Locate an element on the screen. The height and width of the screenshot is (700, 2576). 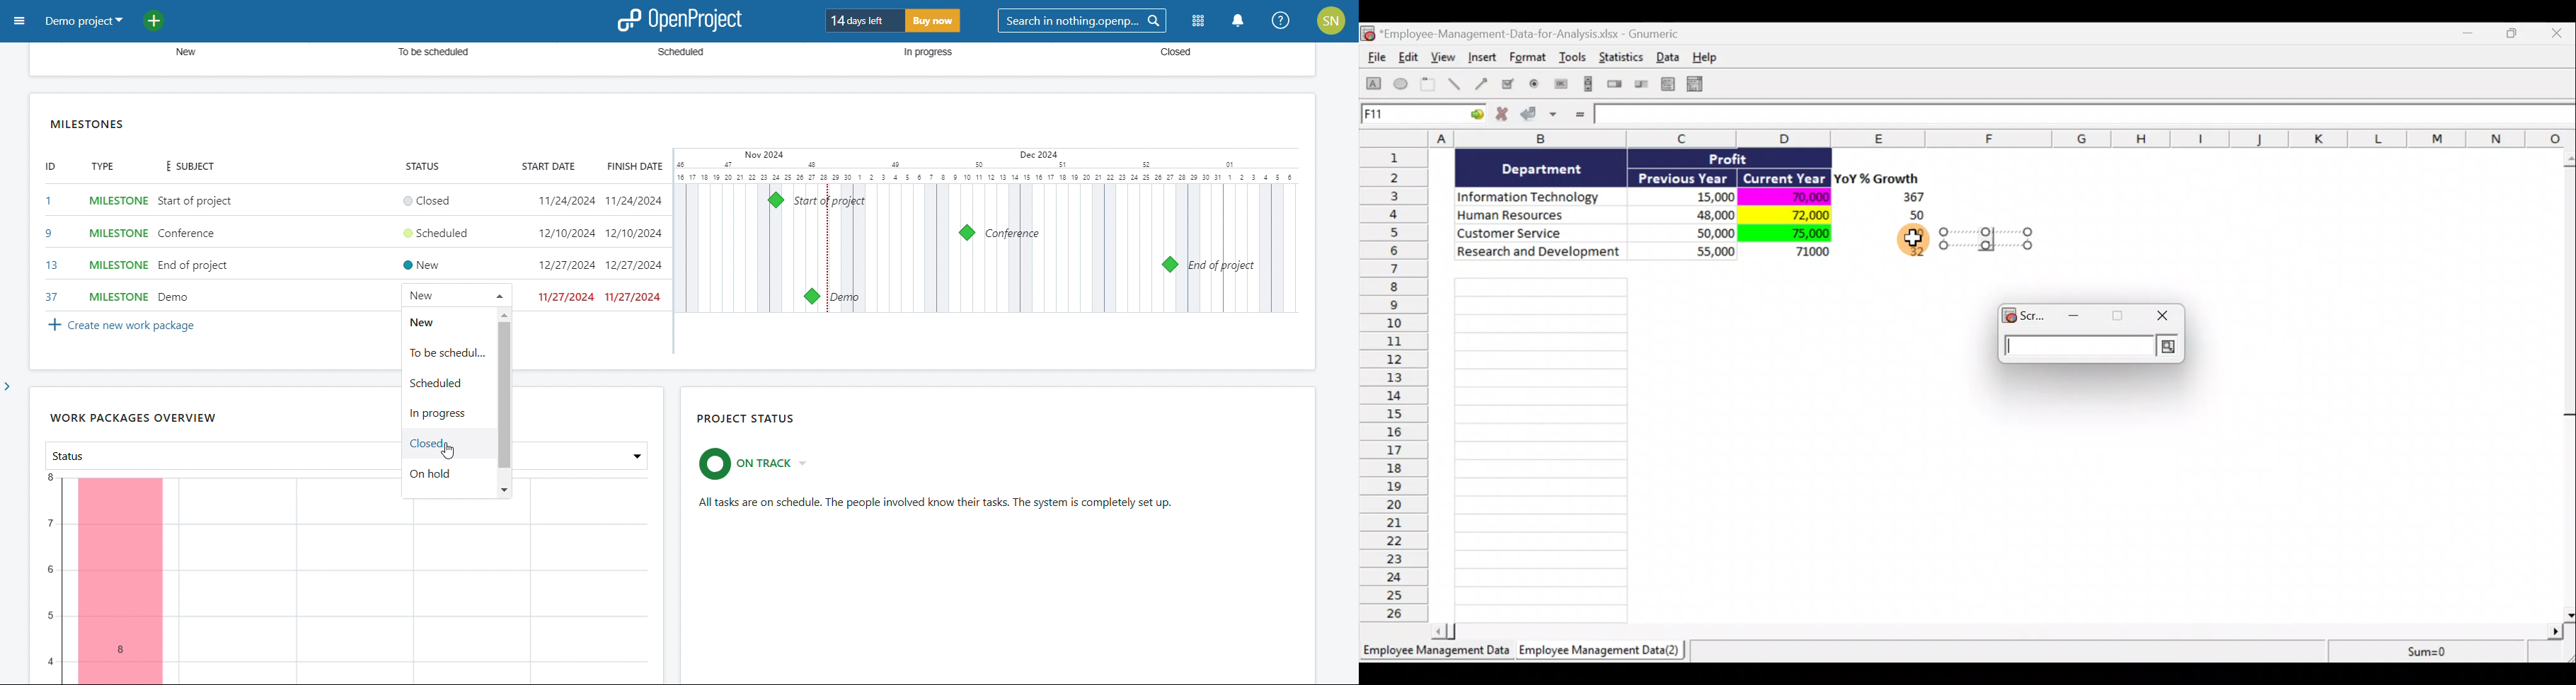
In progress is located at coordinates (923, 53).